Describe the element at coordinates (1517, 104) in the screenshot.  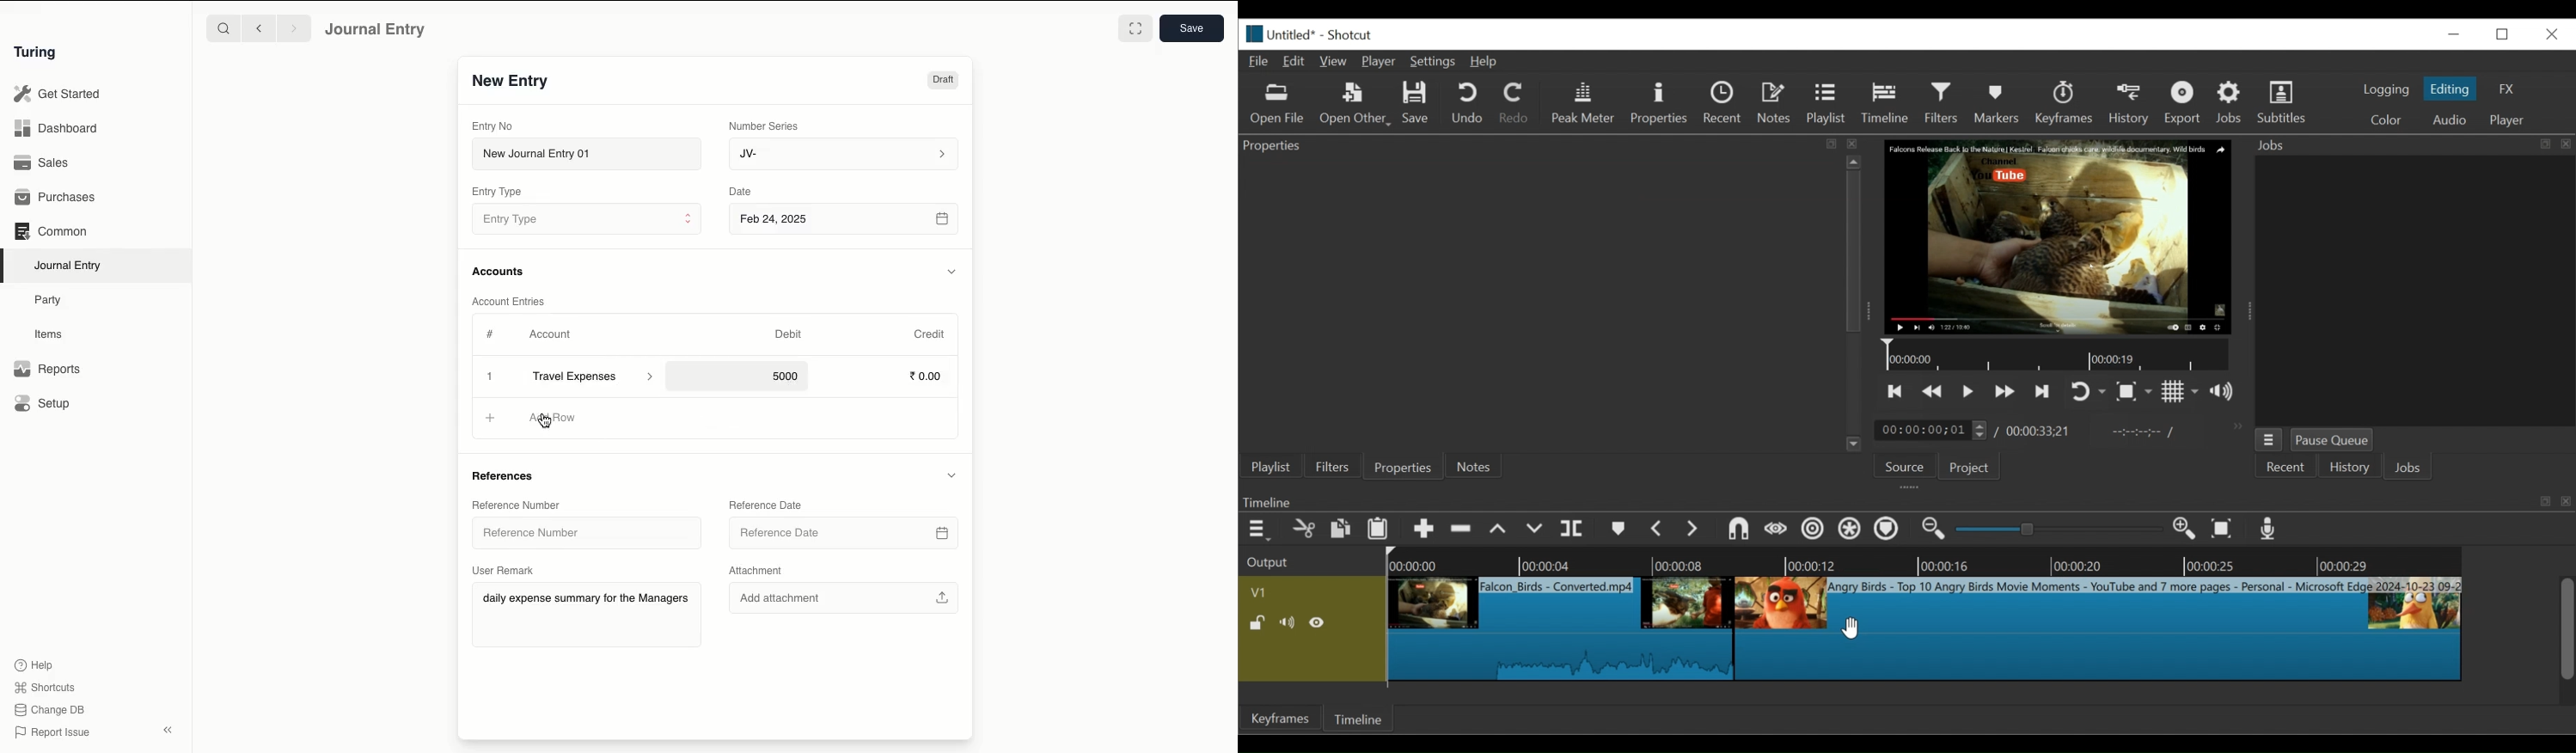
I see `Redo` at that location.